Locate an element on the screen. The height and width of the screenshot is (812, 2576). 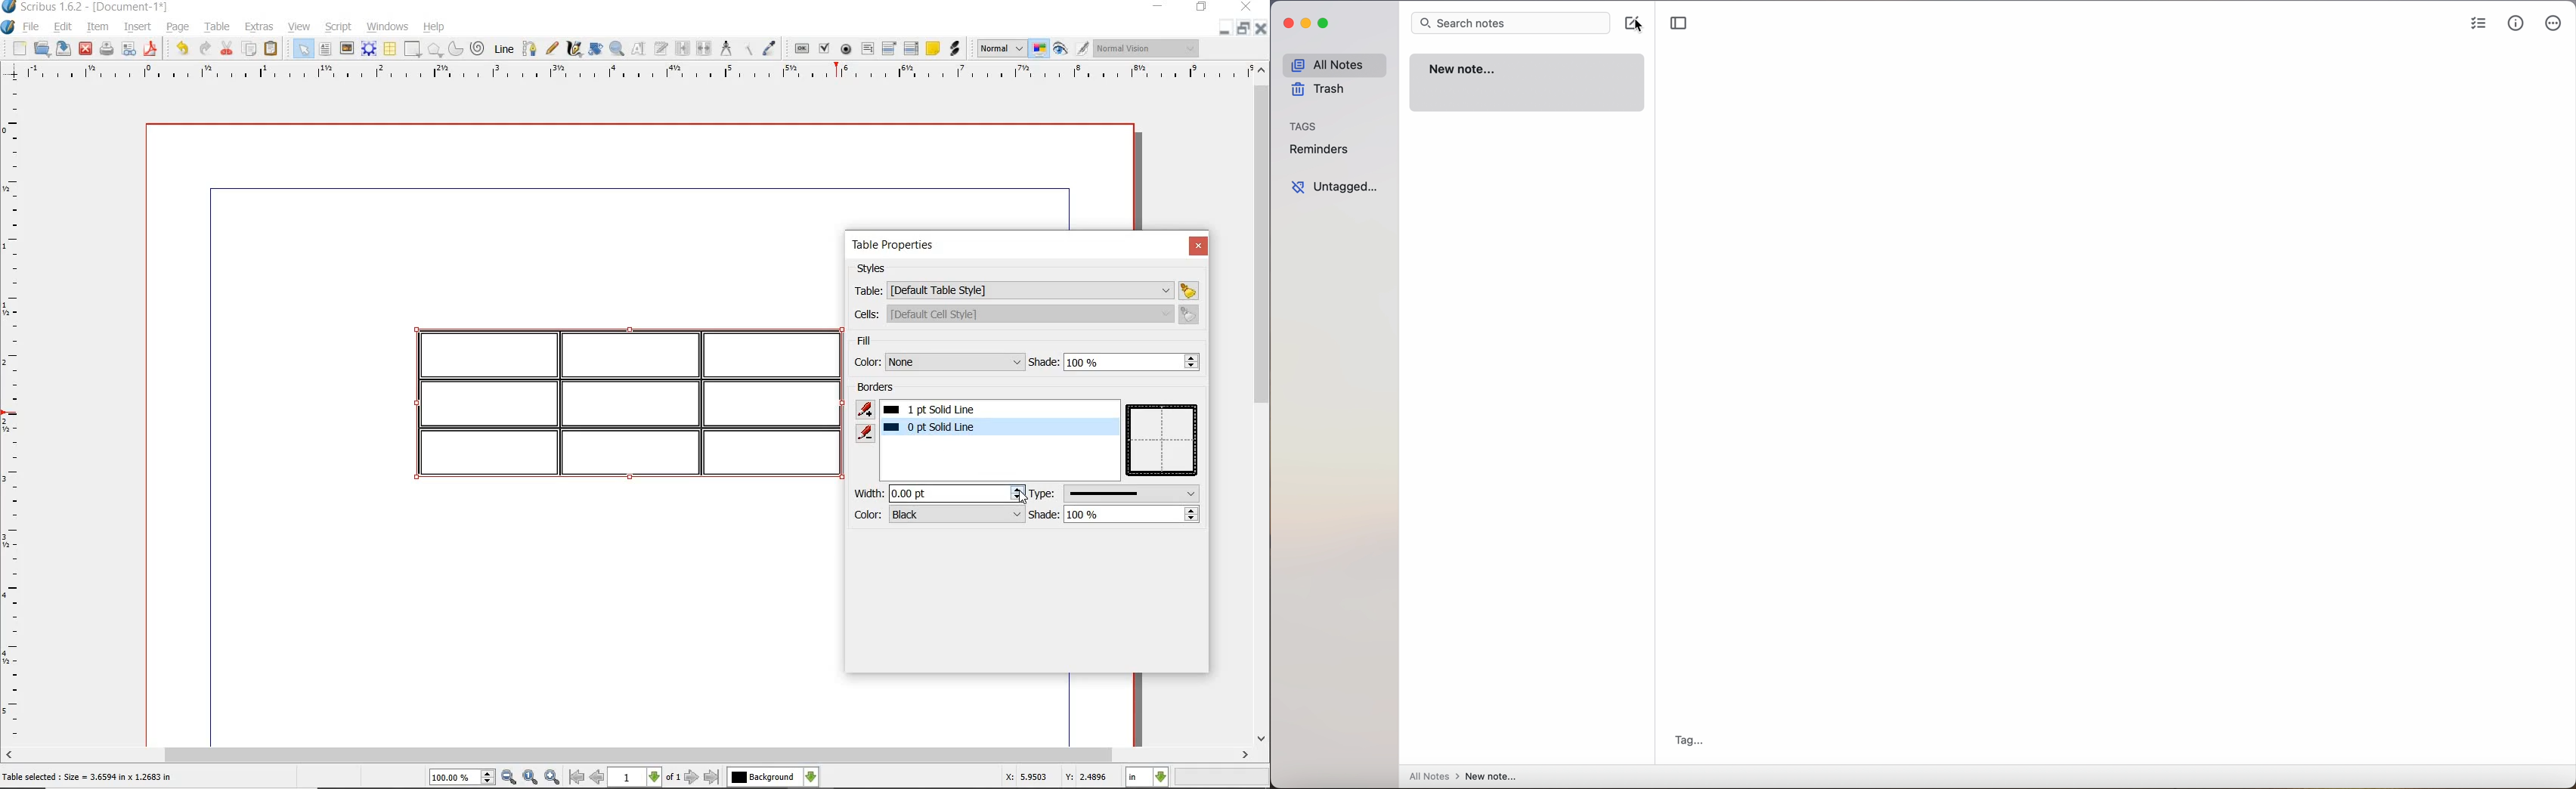
copy item properties is located at coordinates (751, 48).